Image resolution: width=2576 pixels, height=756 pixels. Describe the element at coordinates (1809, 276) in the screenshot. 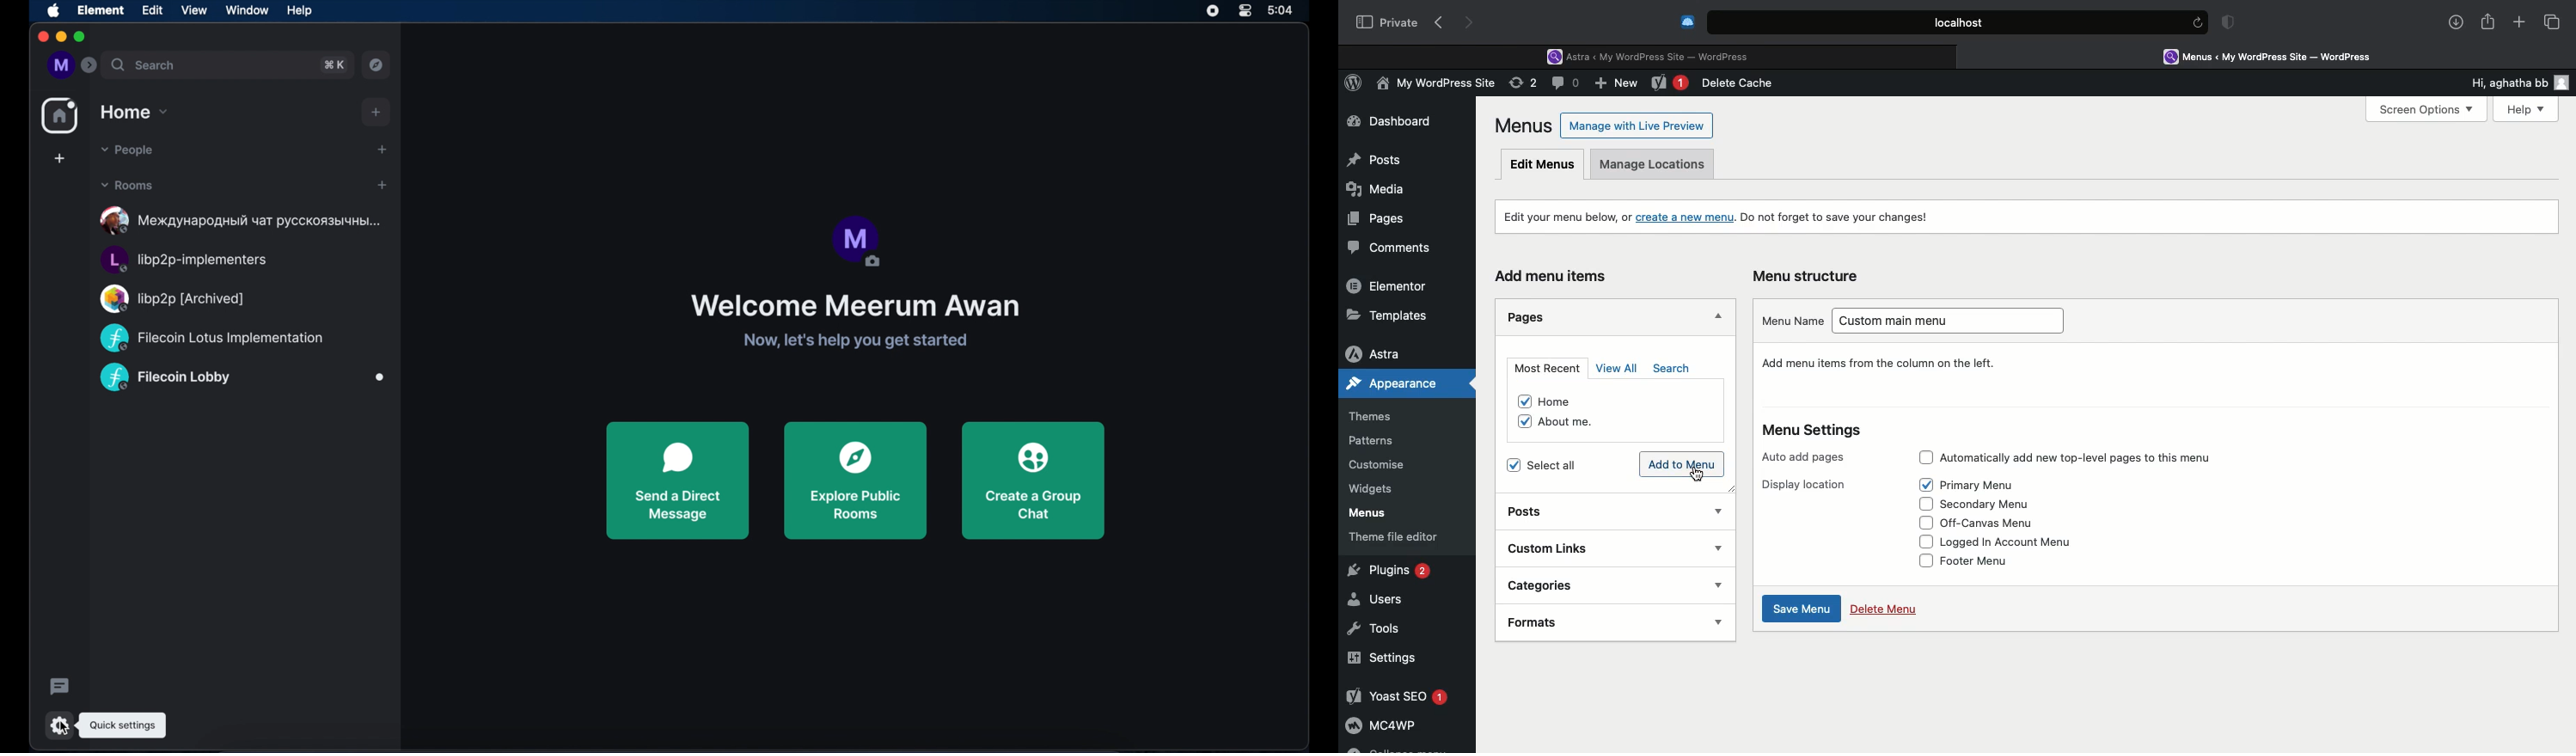

I see `Menu structure` at that location.